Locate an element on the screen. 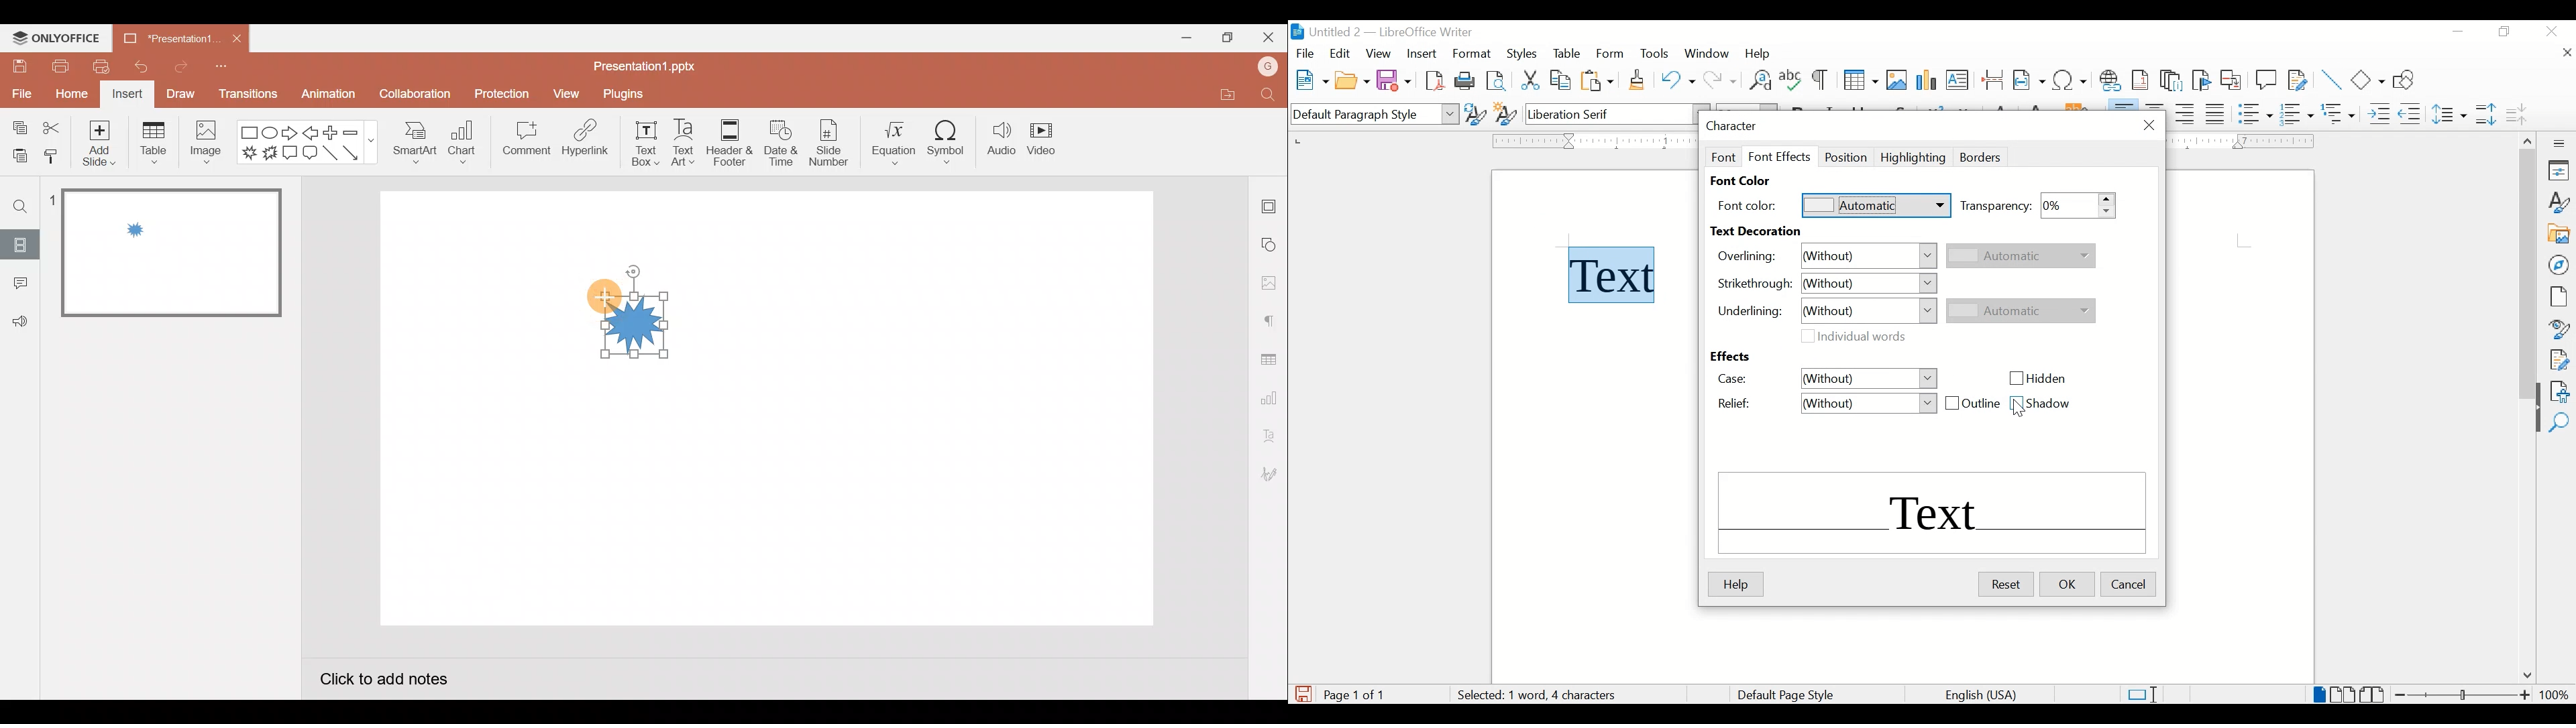 This screenshot has height=728, width=2576. increase indent is located at coordinates (2379, 114).